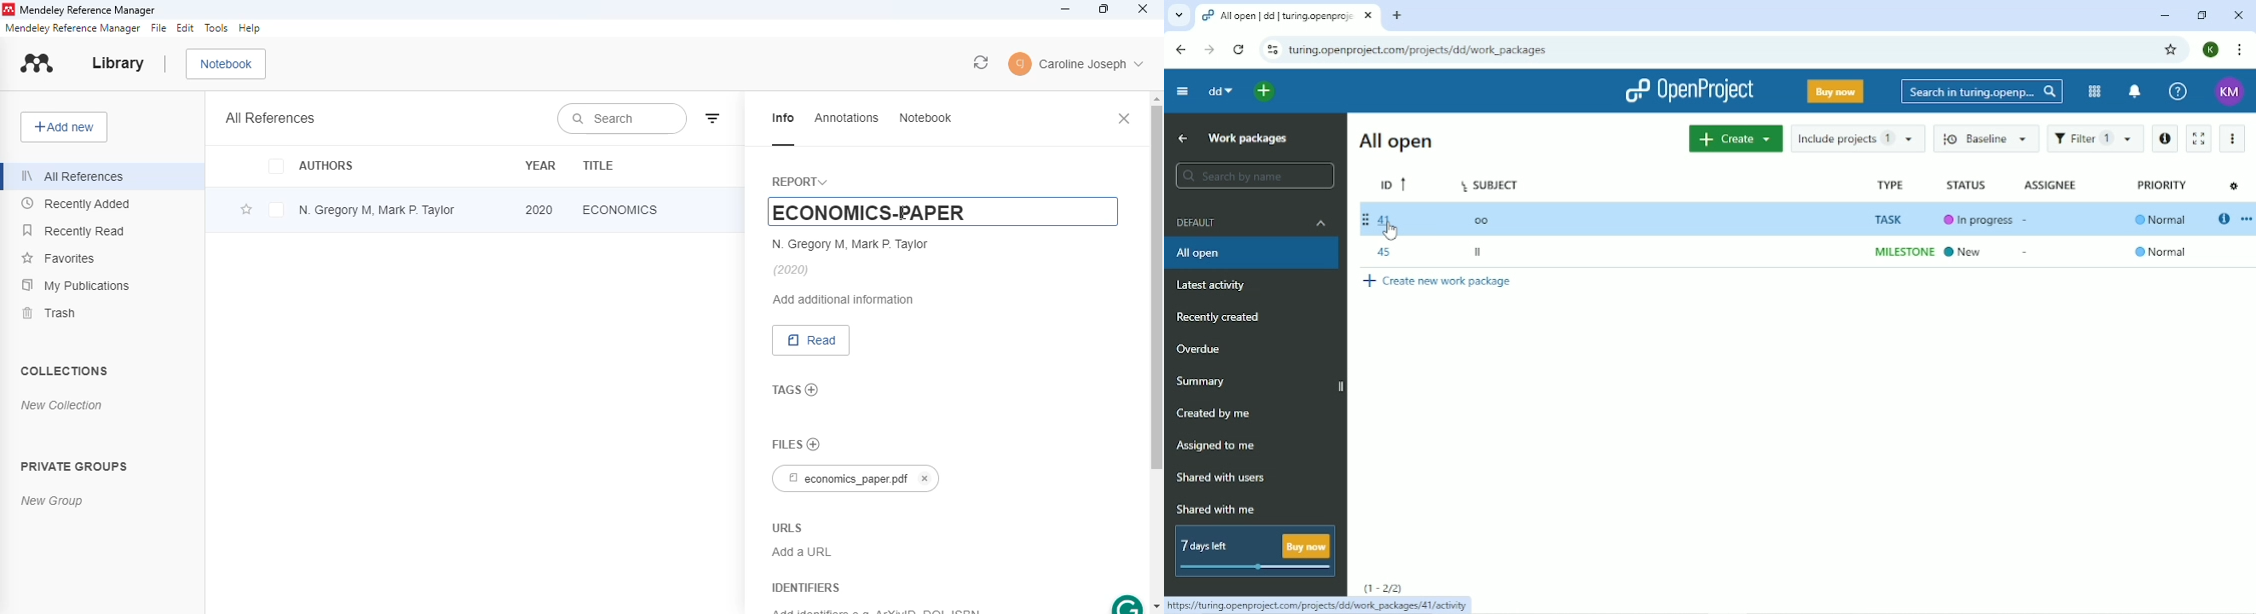 Image resolution: width=2268 pixels, height=616 pixels. What do you see at coordinates (159, 28) in the screenshot?
I see `file` at bounding box center [159, 28].